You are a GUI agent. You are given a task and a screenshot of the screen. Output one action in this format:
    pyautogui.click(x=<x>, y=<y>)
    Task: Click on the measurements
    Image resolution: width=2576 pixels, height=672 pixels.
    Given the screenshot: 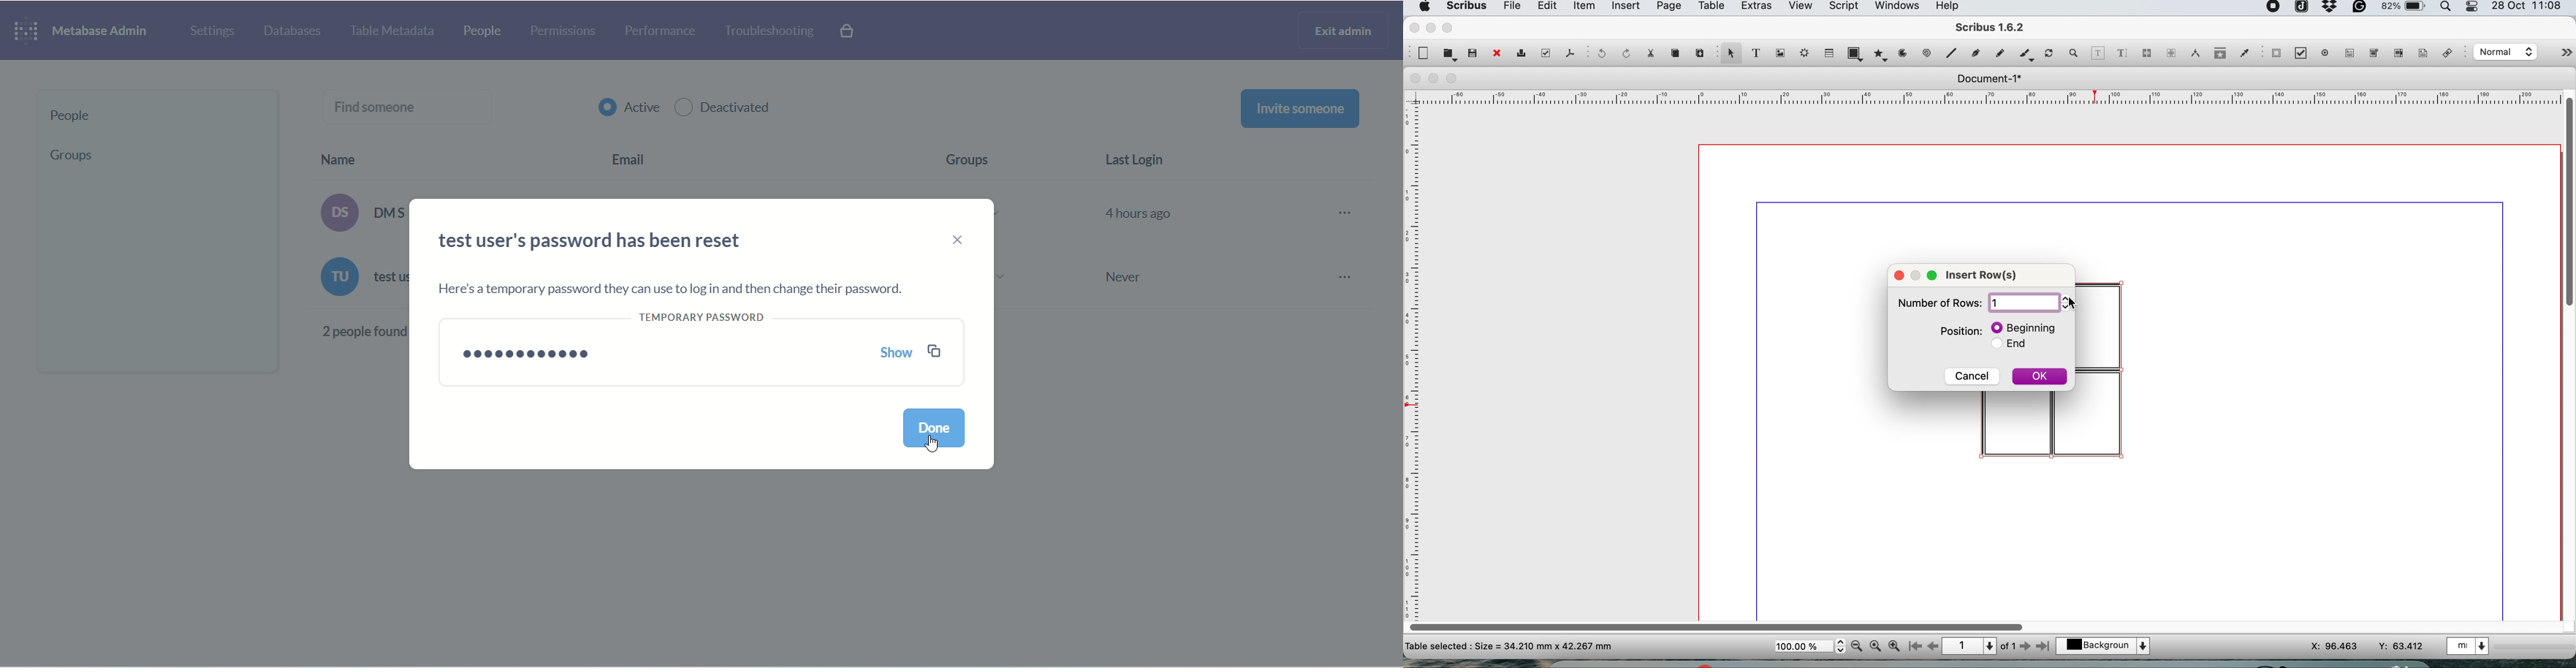 What is the action you would take?
    pyautogui.click(x=2192, y=53)
    